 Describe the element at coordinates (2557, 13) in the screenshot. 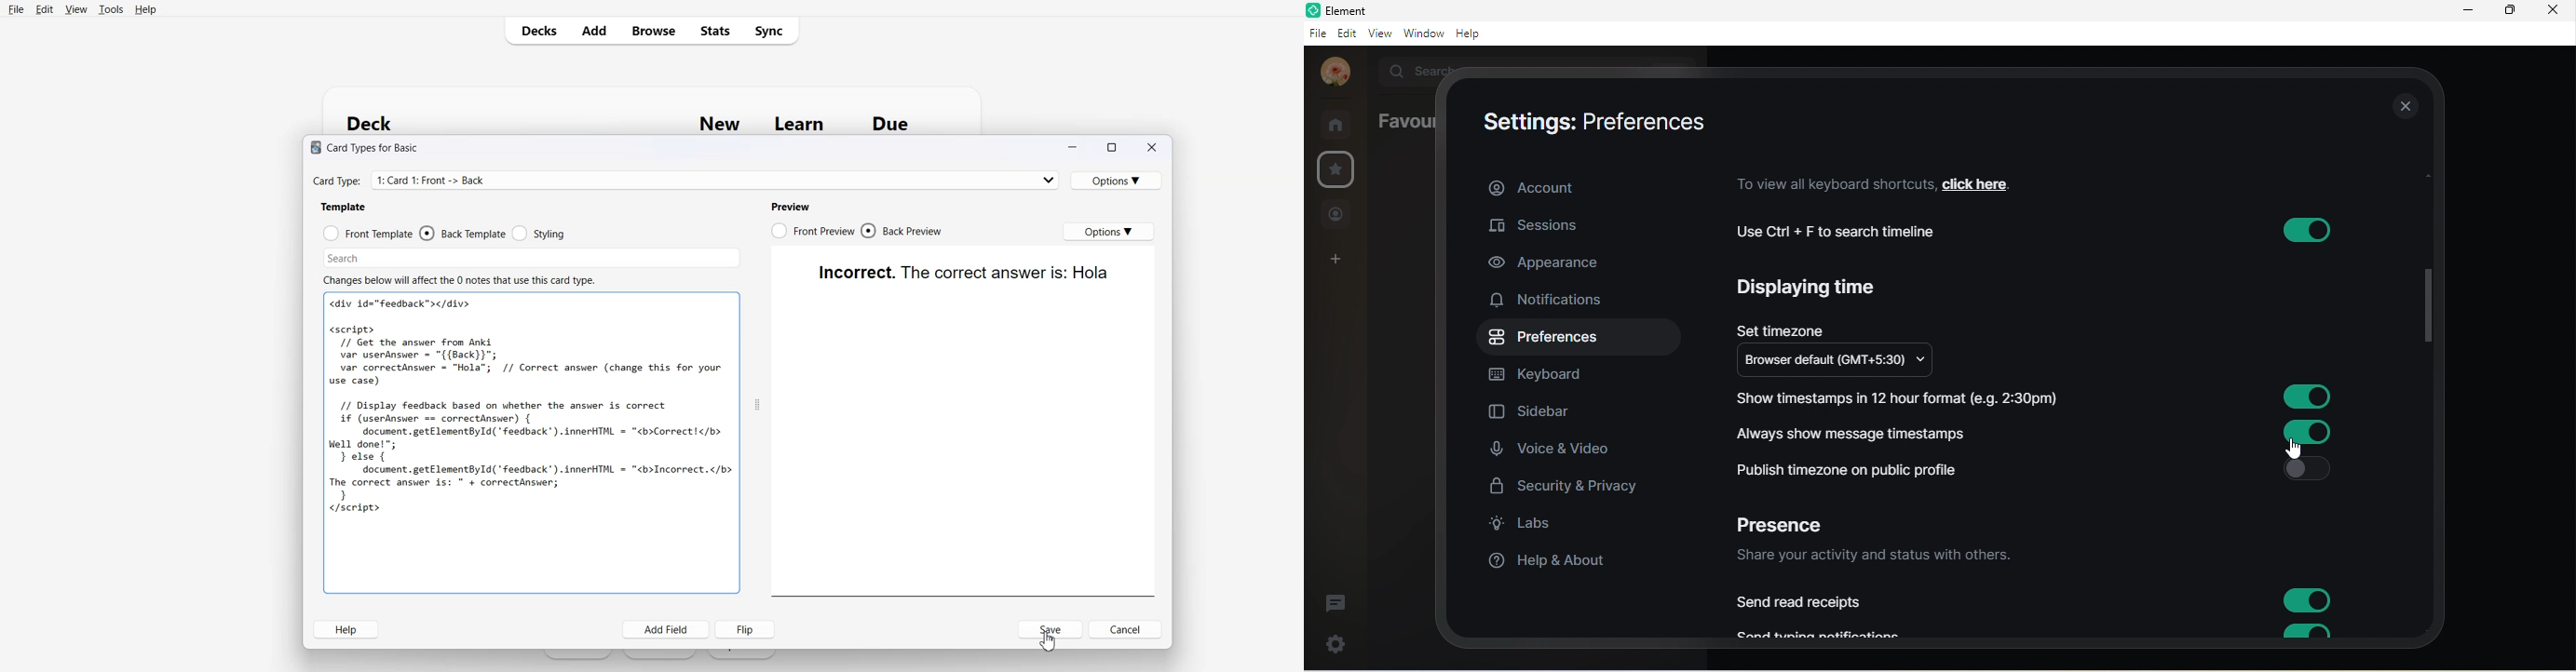

I see `close` at that location.